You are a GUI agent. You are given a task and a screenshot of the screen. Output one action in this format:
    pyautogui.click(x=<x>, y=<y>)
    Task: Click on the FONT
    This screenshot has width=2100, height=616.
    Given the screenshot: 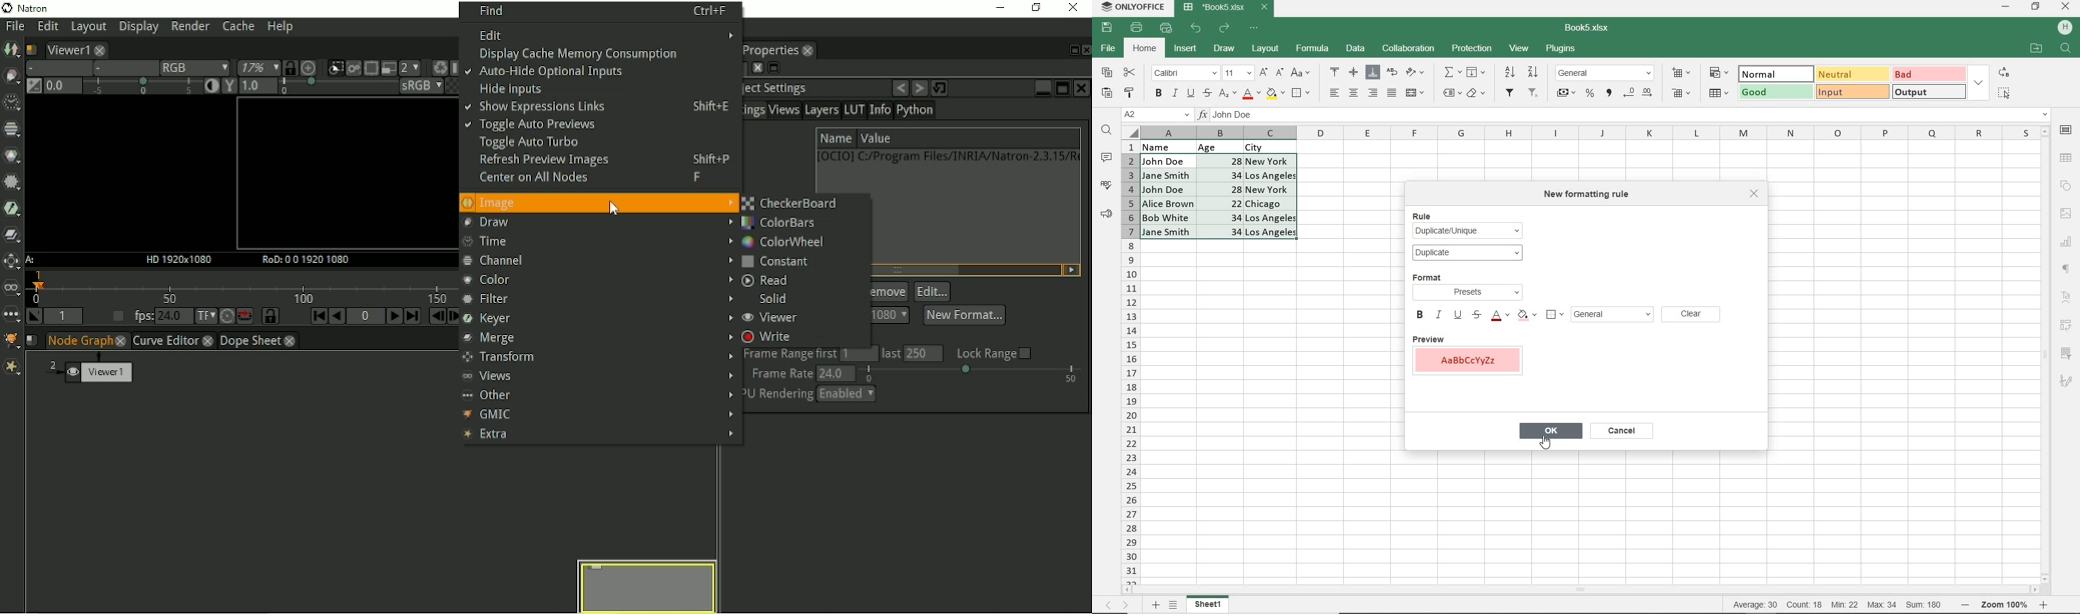 What is the action you would take?
    pyautogui.click(x=1184, y=72)
    